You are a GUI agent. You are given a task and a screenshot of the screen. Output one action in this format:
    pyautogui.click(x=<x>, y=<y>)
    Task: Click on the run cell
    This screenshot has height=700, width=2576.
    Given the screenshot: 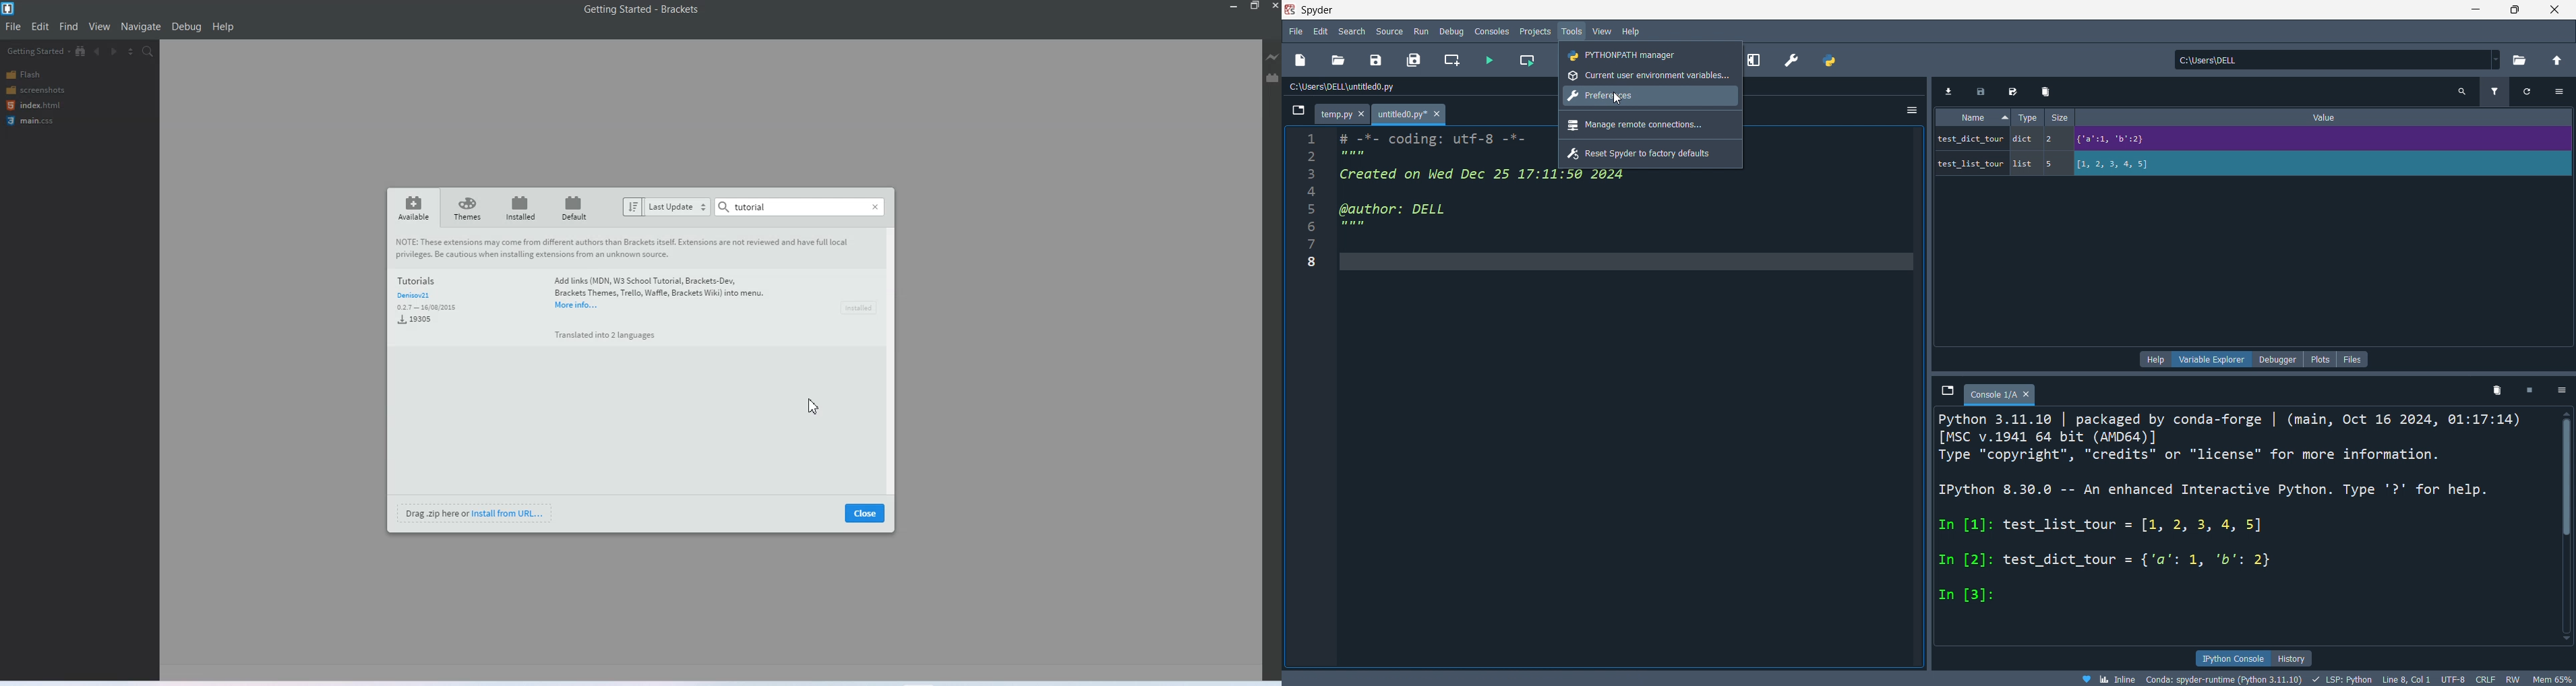 What is the action you would take?
    pyautogui.click(x=1530, y=60)
    